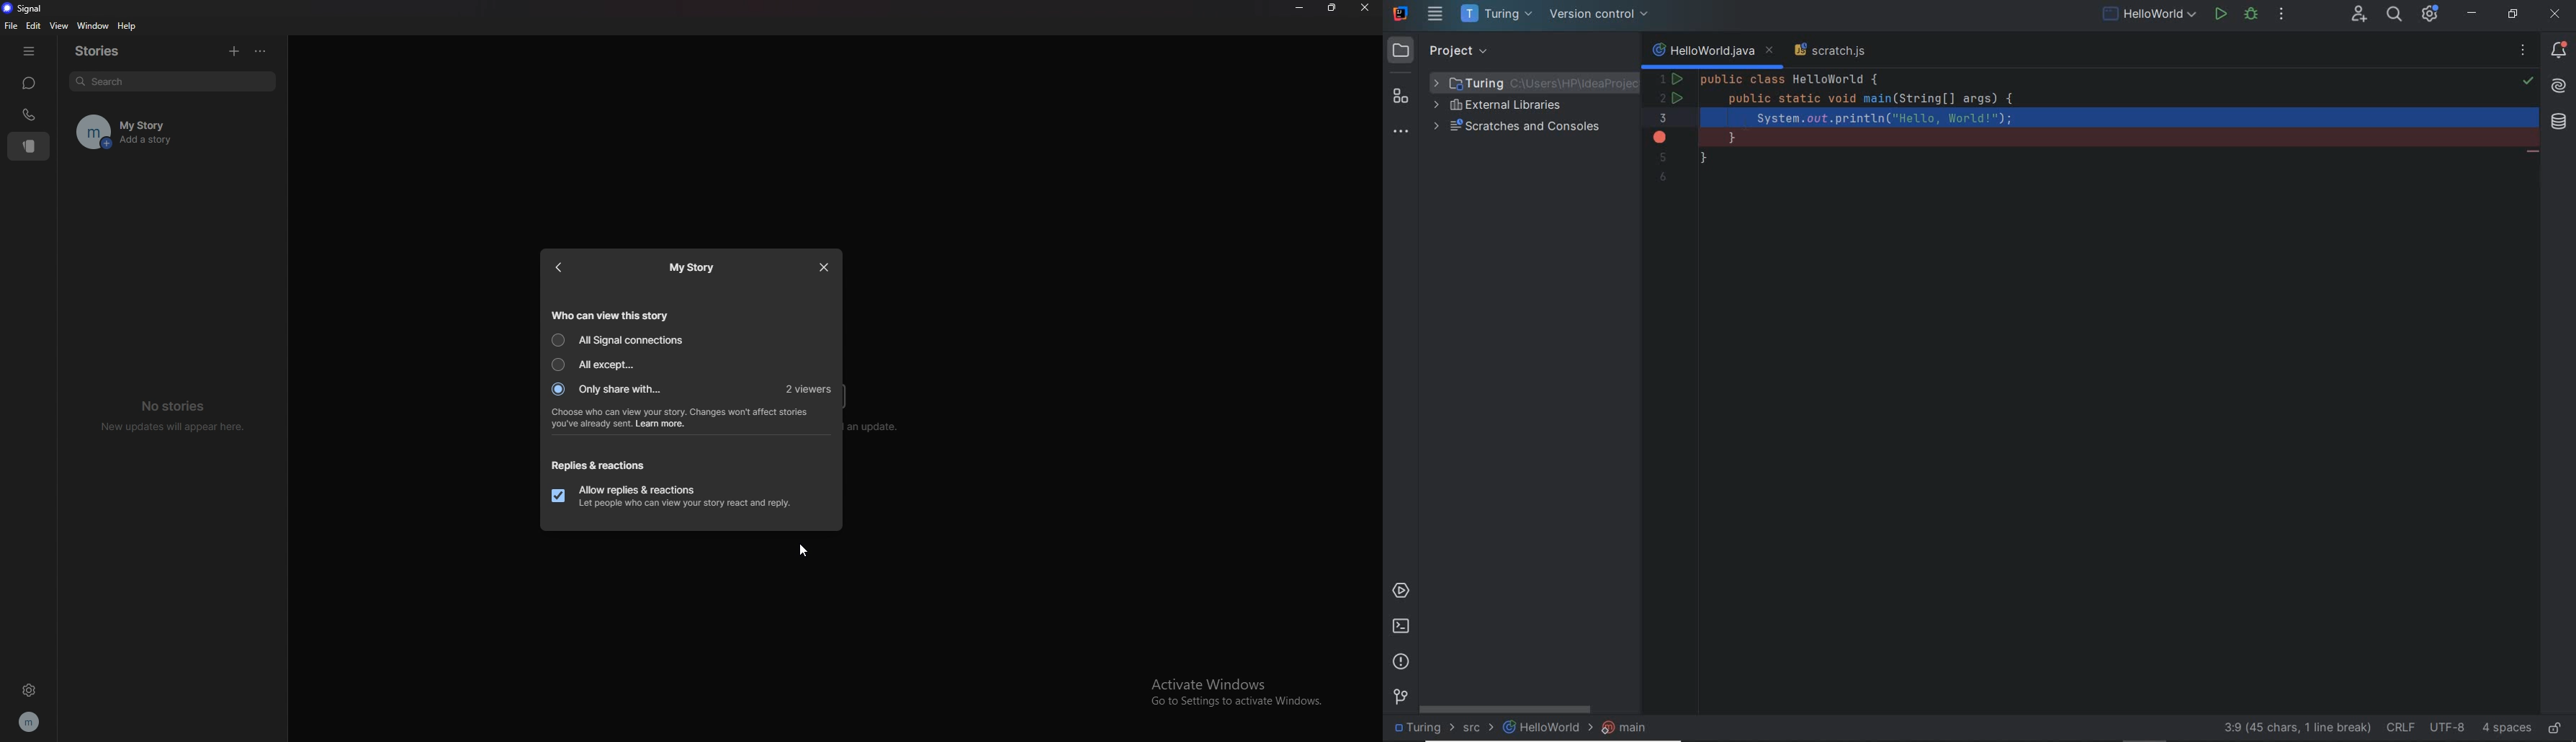 Image resolution: width=2576 pixels, height=756 pixels. What do you see at coordinates (676, 496) in the screenshot?
I see `allow reply and reactions` at bounding box center [676, 496].